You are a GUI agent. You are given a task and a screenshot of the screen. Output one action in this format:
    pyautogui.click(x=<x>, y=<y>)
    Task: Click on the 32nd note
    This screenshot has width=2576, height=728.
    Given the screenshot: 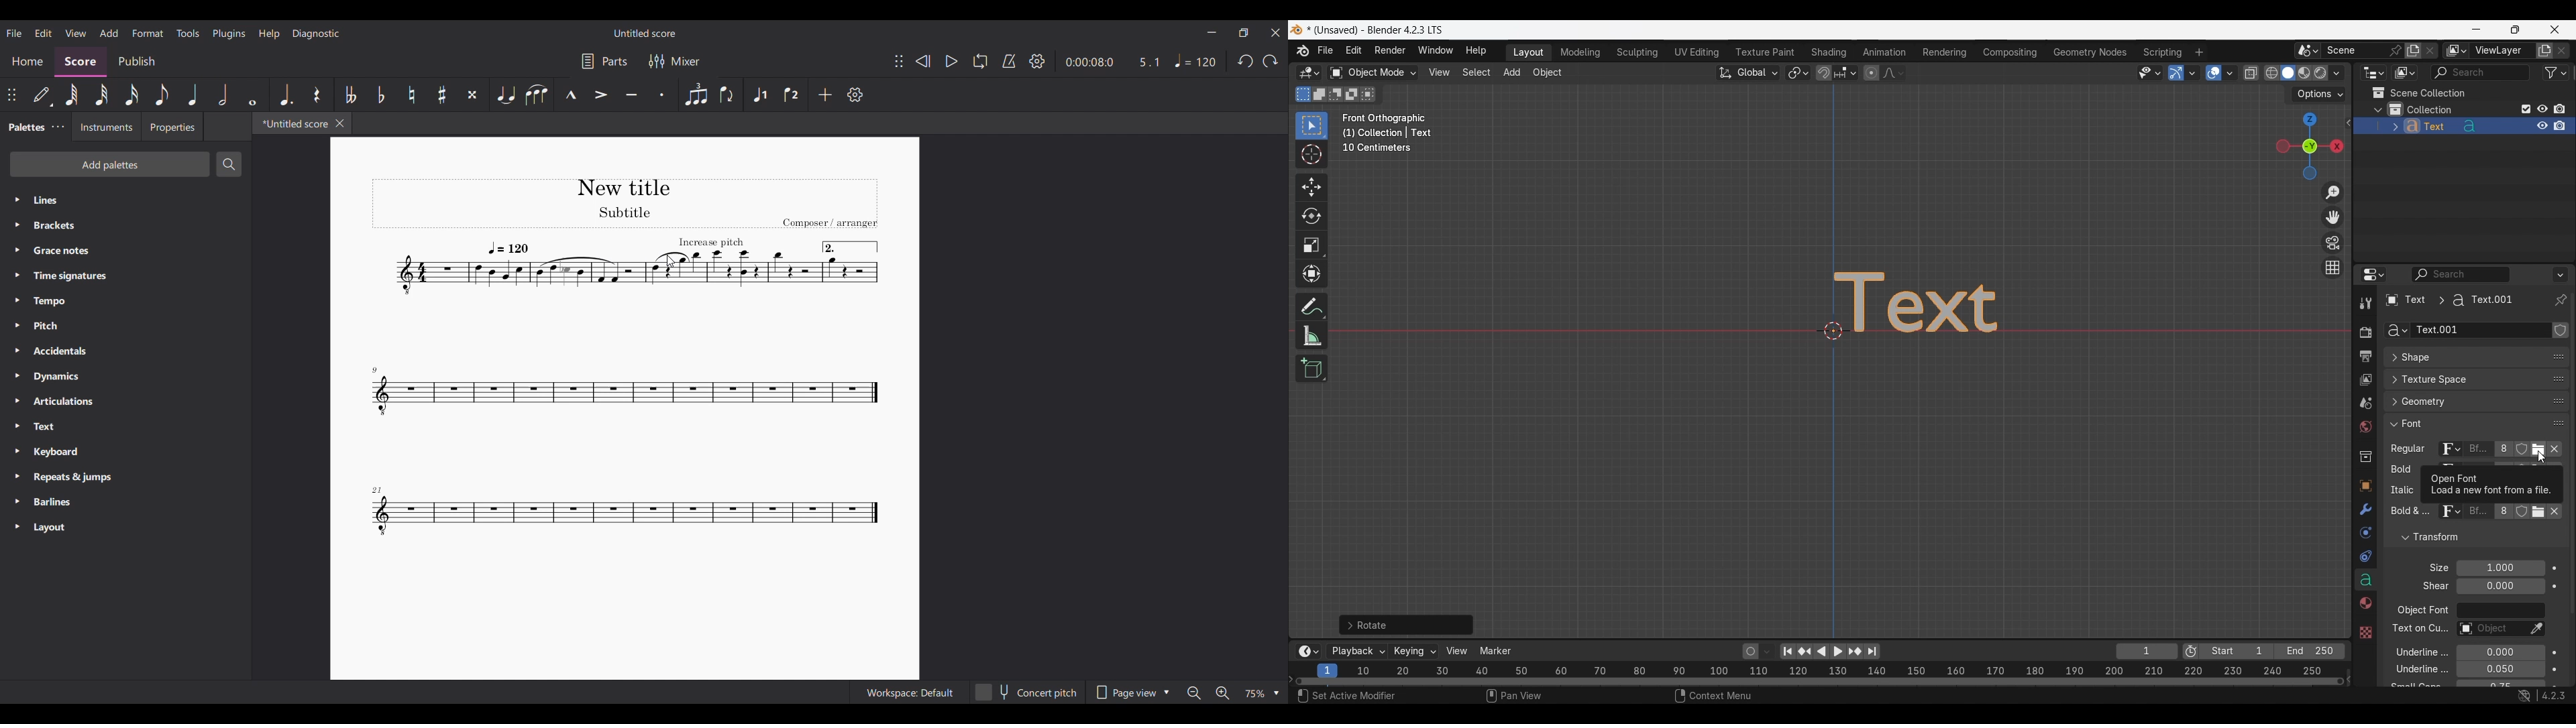 What is the action you would take?
    pyautogui.click(x=102, y=95)
    